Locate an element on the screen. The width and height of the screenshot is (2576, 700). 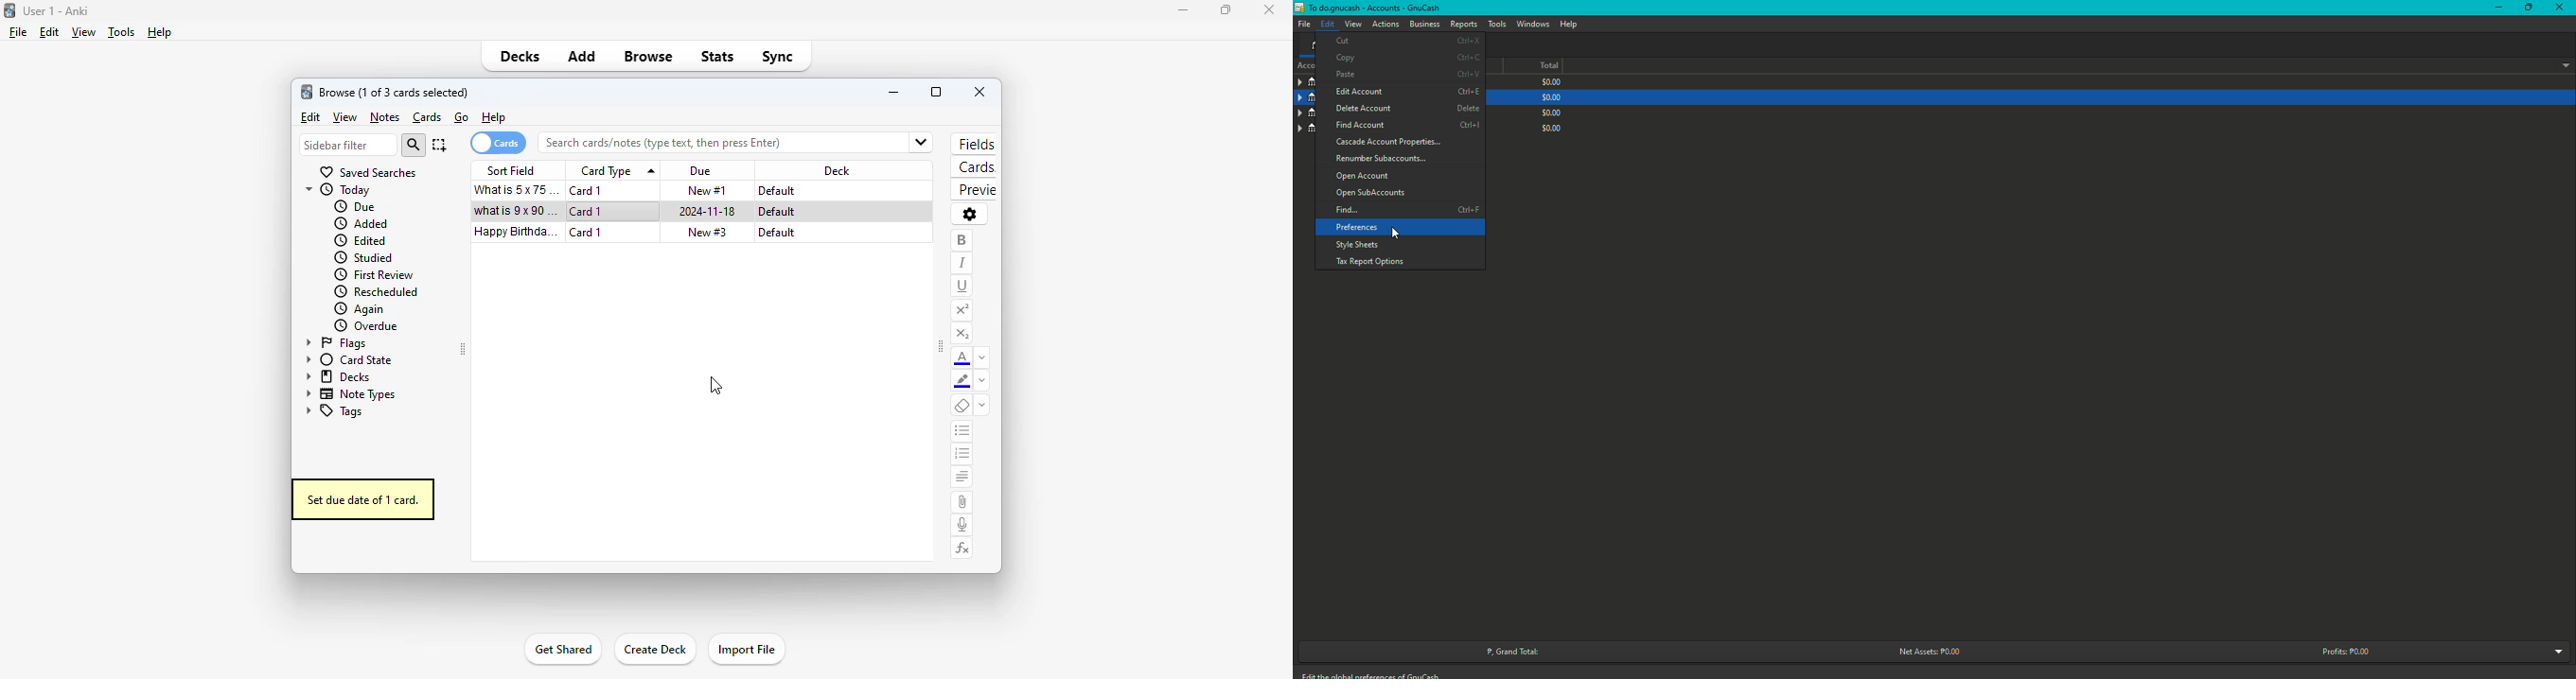
alignment is located at coordinates (962, 477).